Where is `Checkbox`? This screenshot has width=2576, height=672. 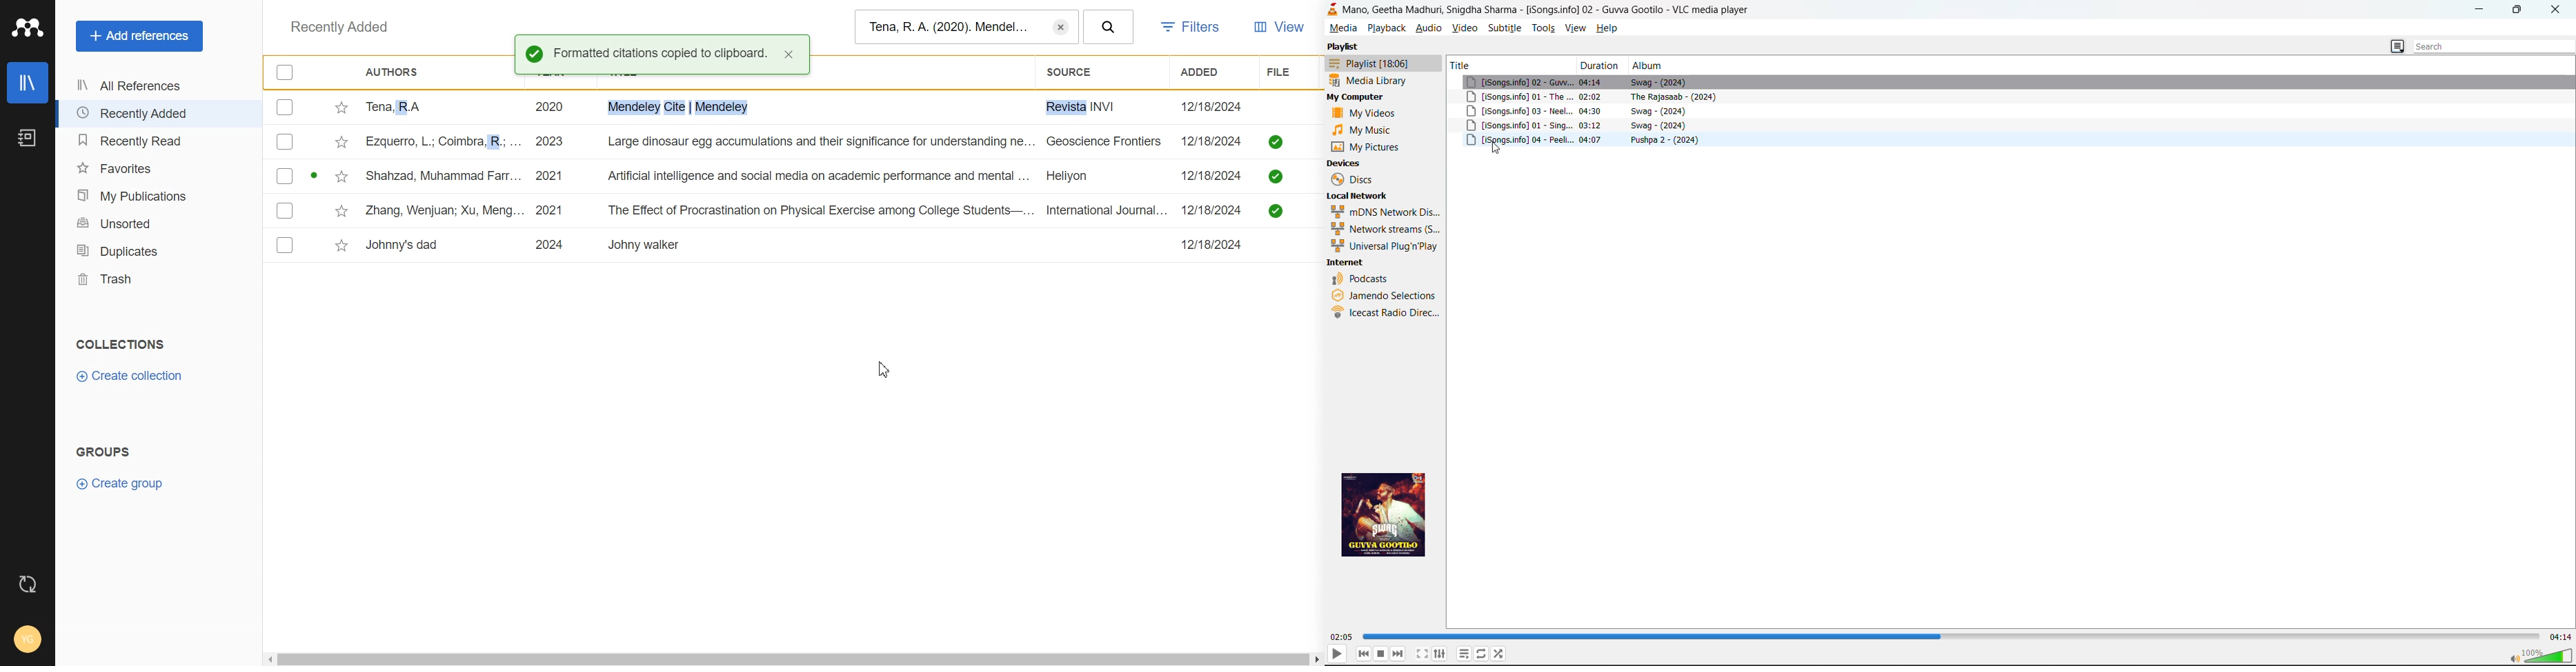 Checkbox is located at coordinates (285, 245).